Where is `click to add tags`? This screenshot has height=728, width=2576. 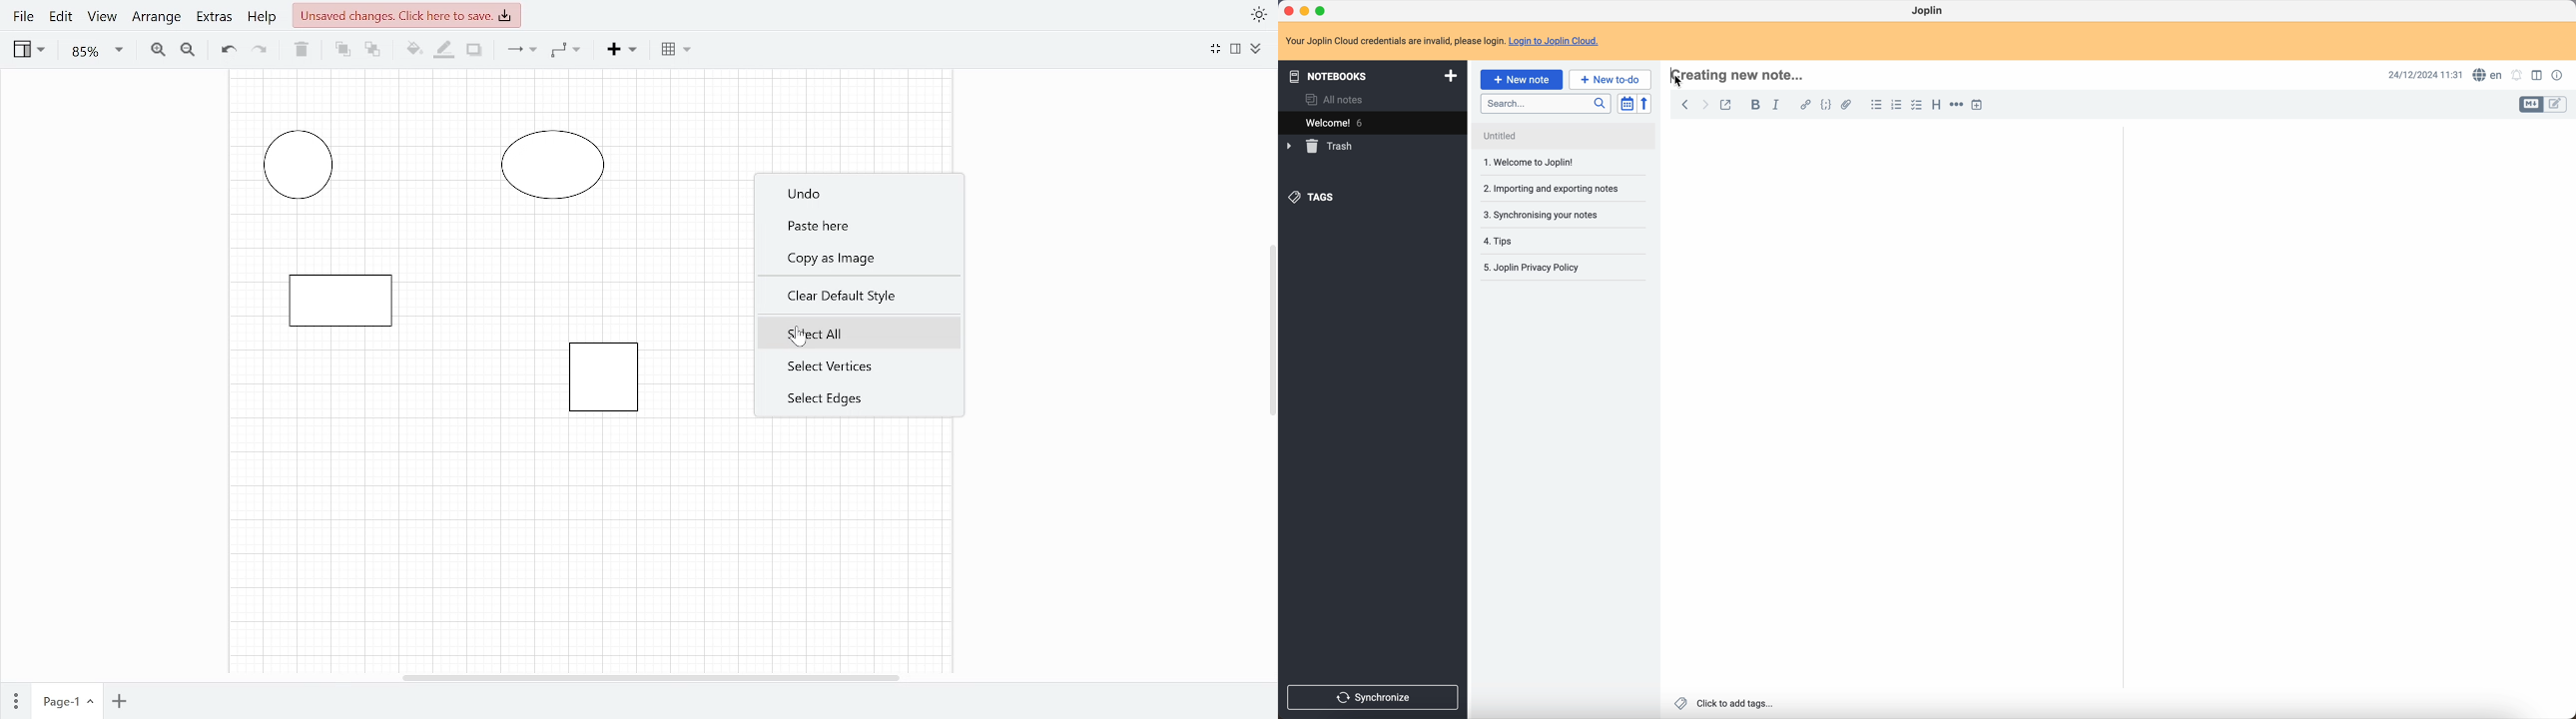
click to add tags is located at coordinates (1724, 703).